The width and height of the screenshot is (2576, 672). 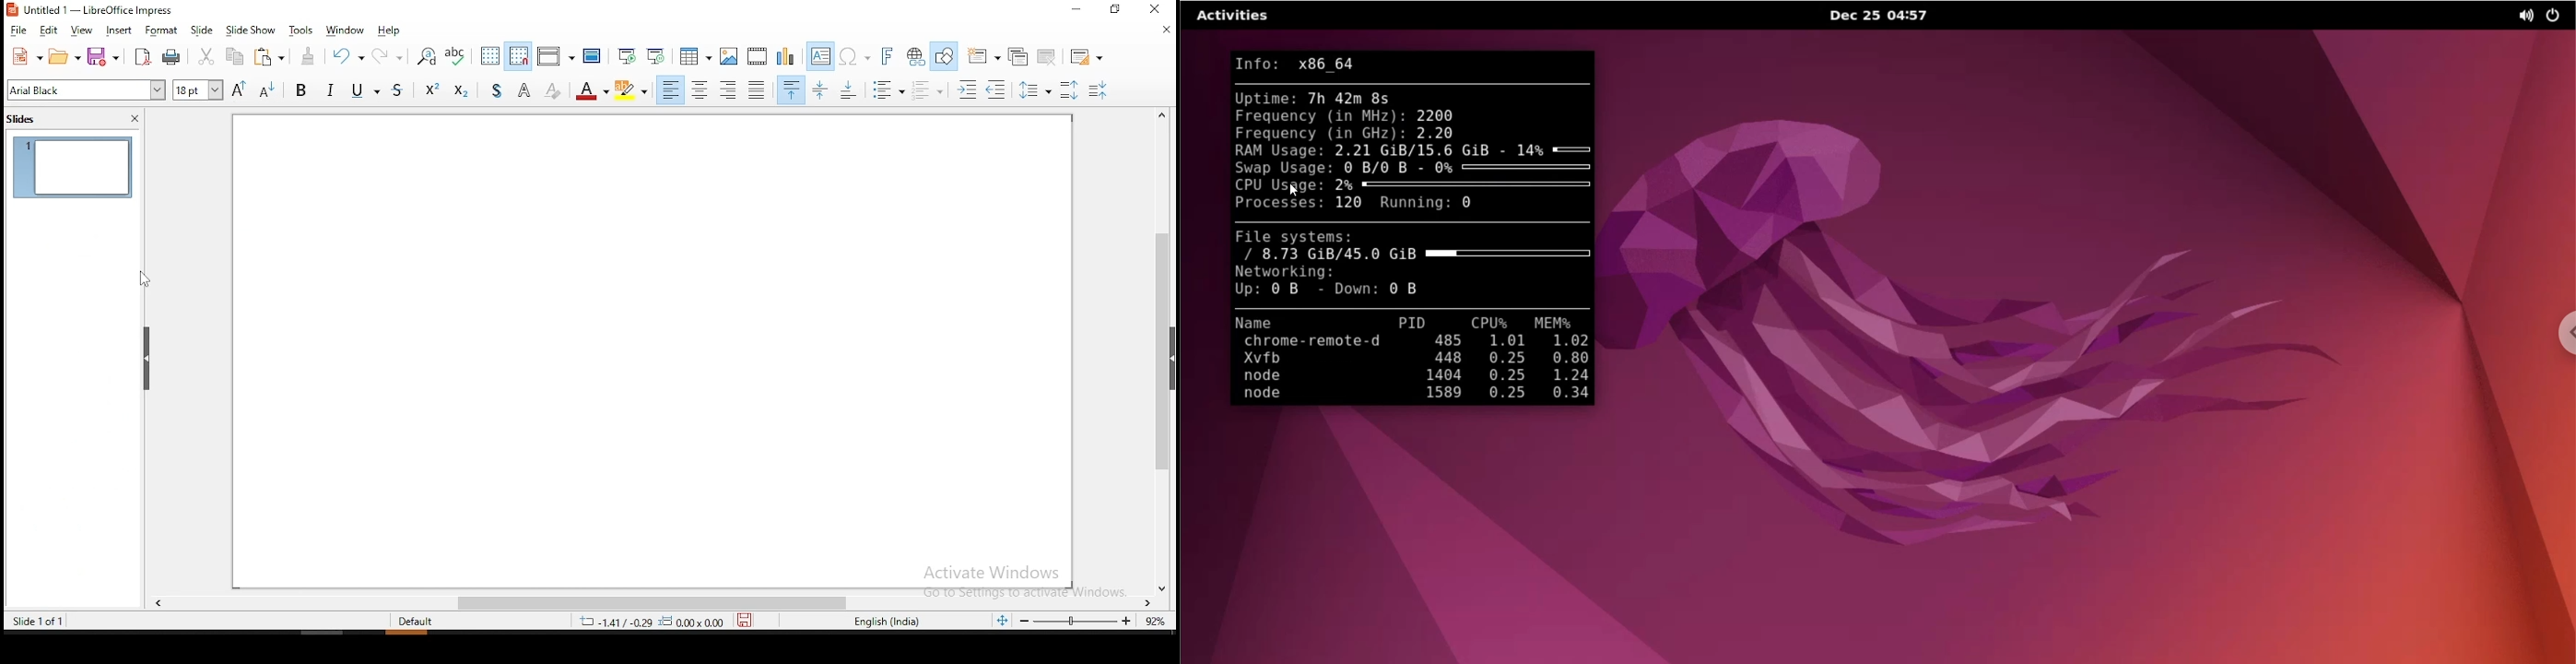 What do you see at coordinates (369, 91) in the screenshot?
I see `underline` at bounding box center [369, 91].